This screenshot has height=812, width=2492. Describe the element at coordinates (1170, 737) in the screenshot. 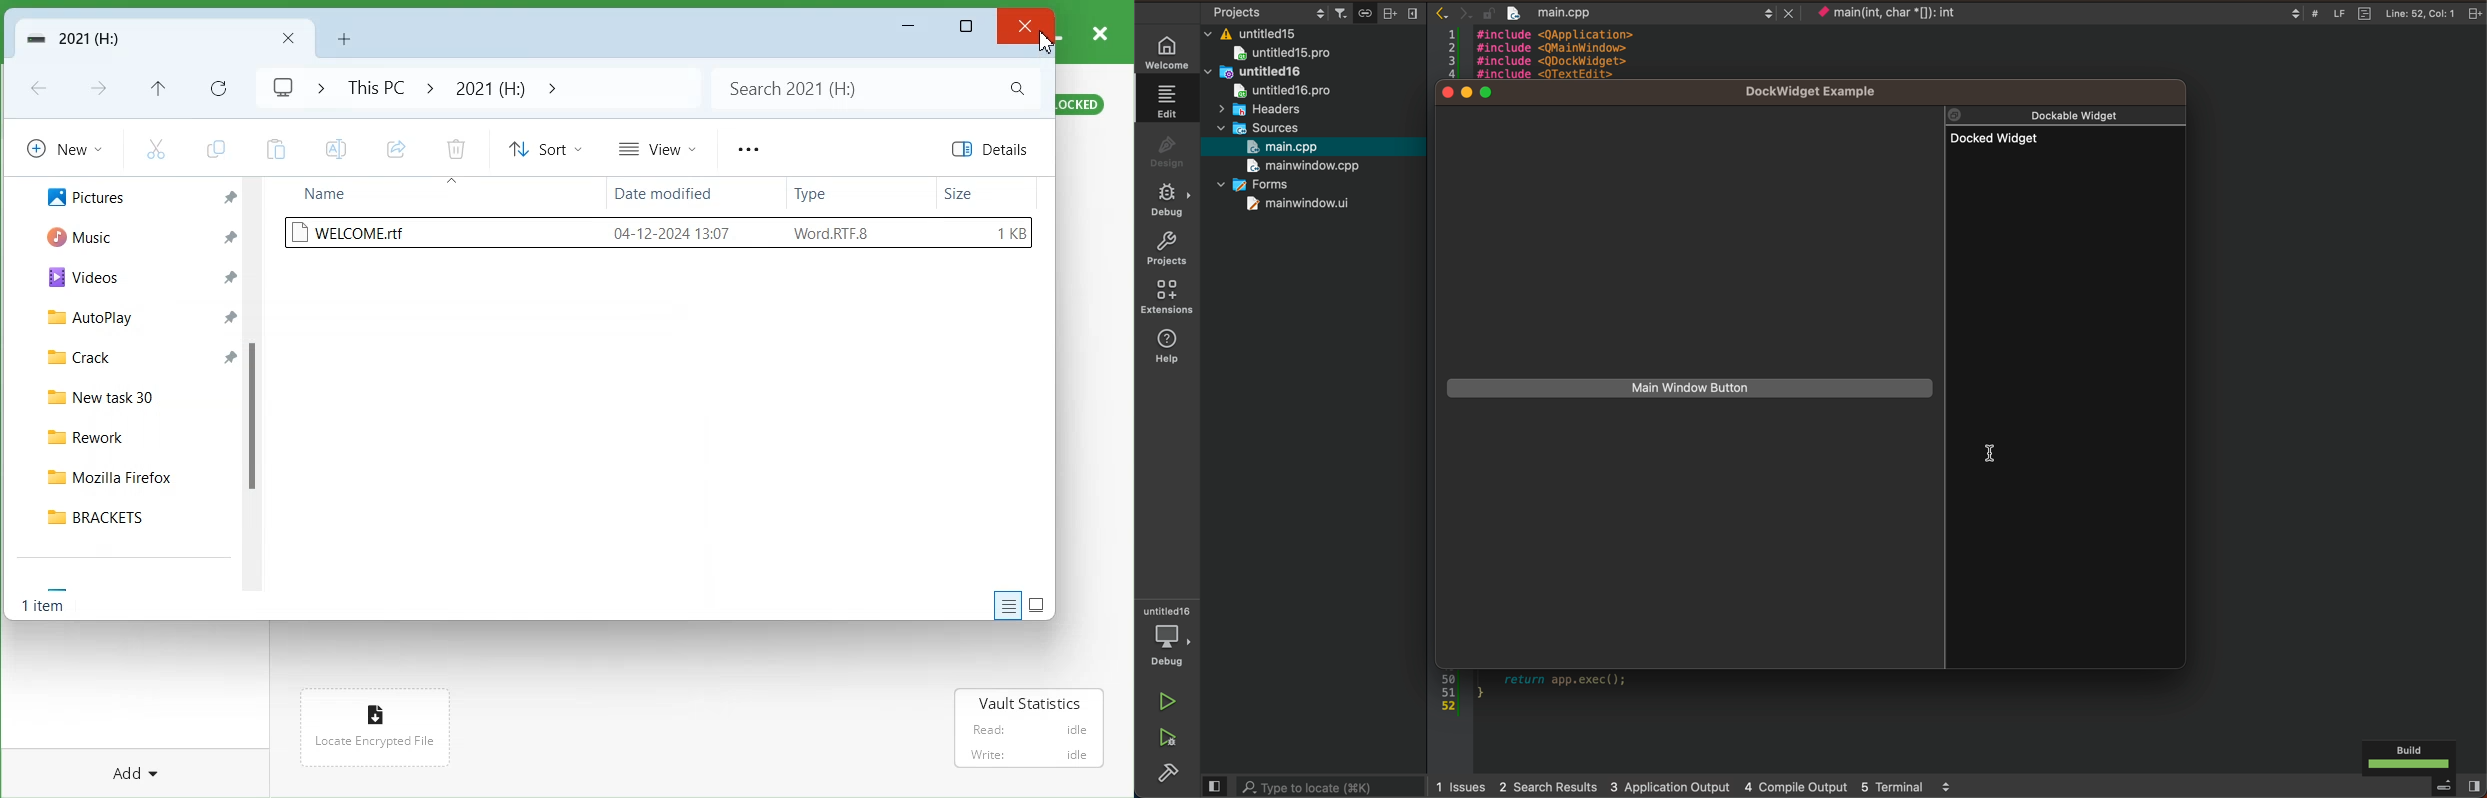

I see `run and debug` at that location.